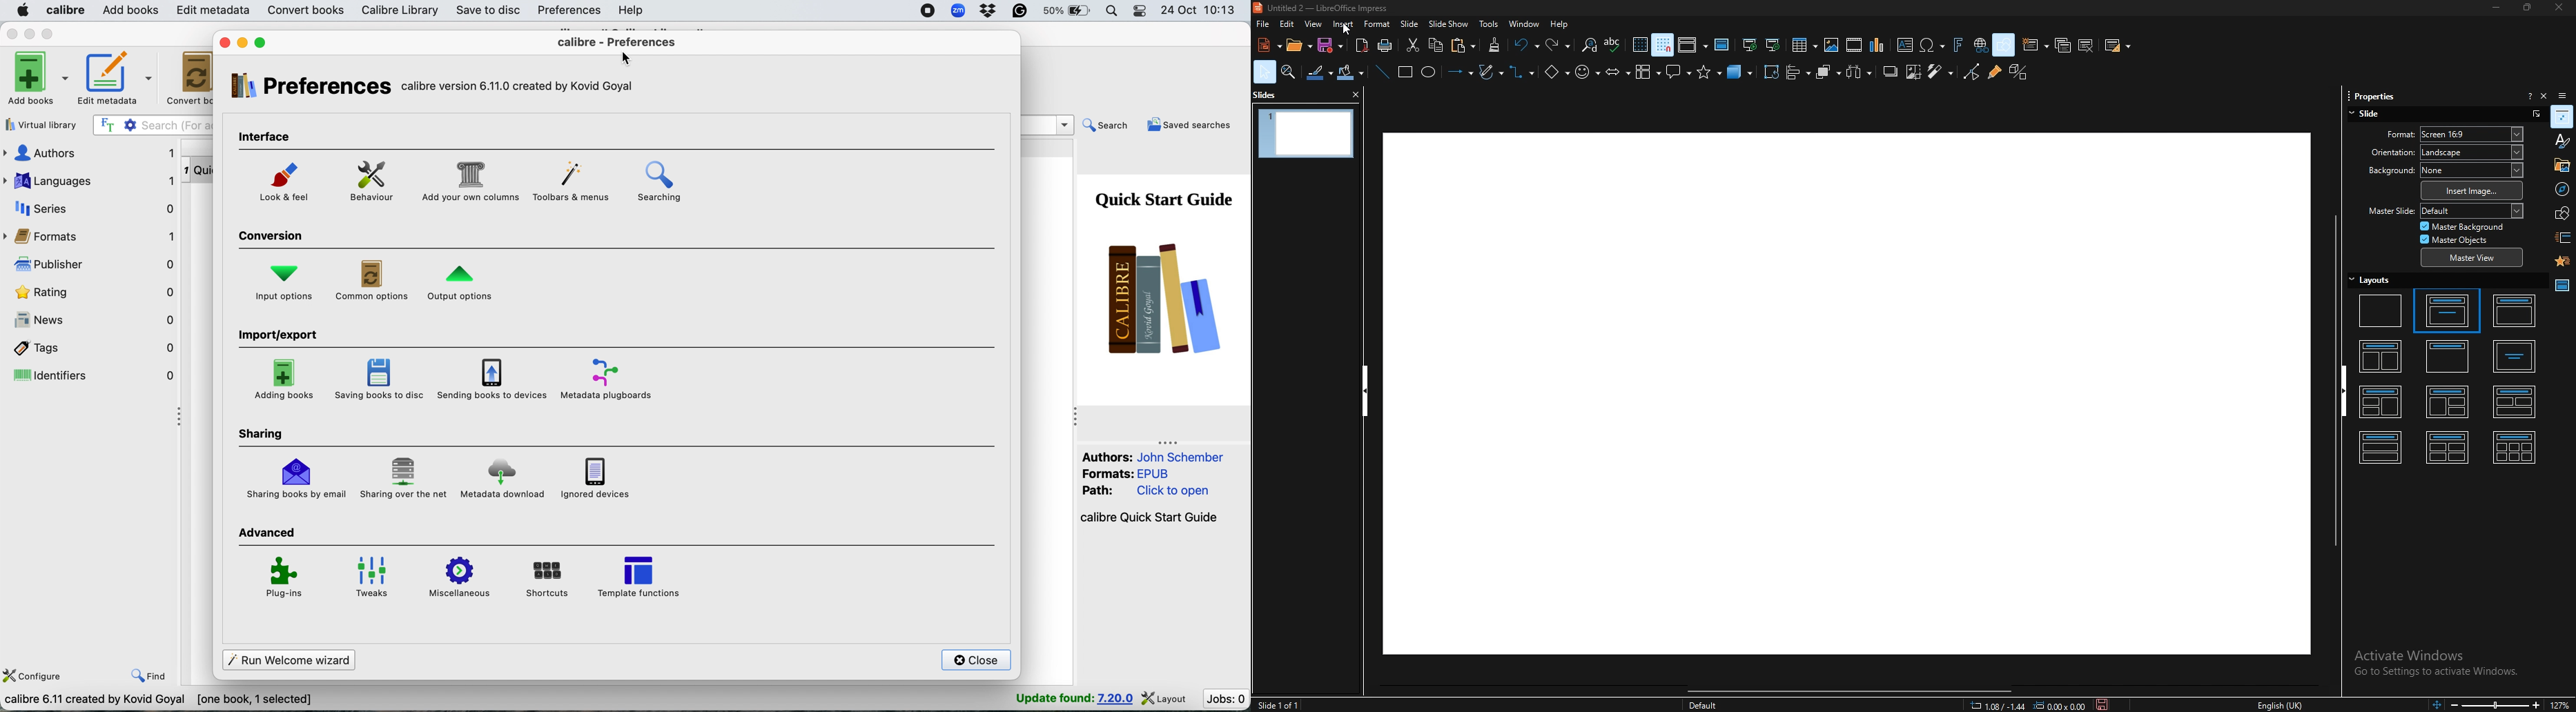 The height and width of the screenshot is (728, 2576). What do you see at coordinates (1751, 45) in the screenshot?
I see `start from first slide` at bounding box center [1751, 45].